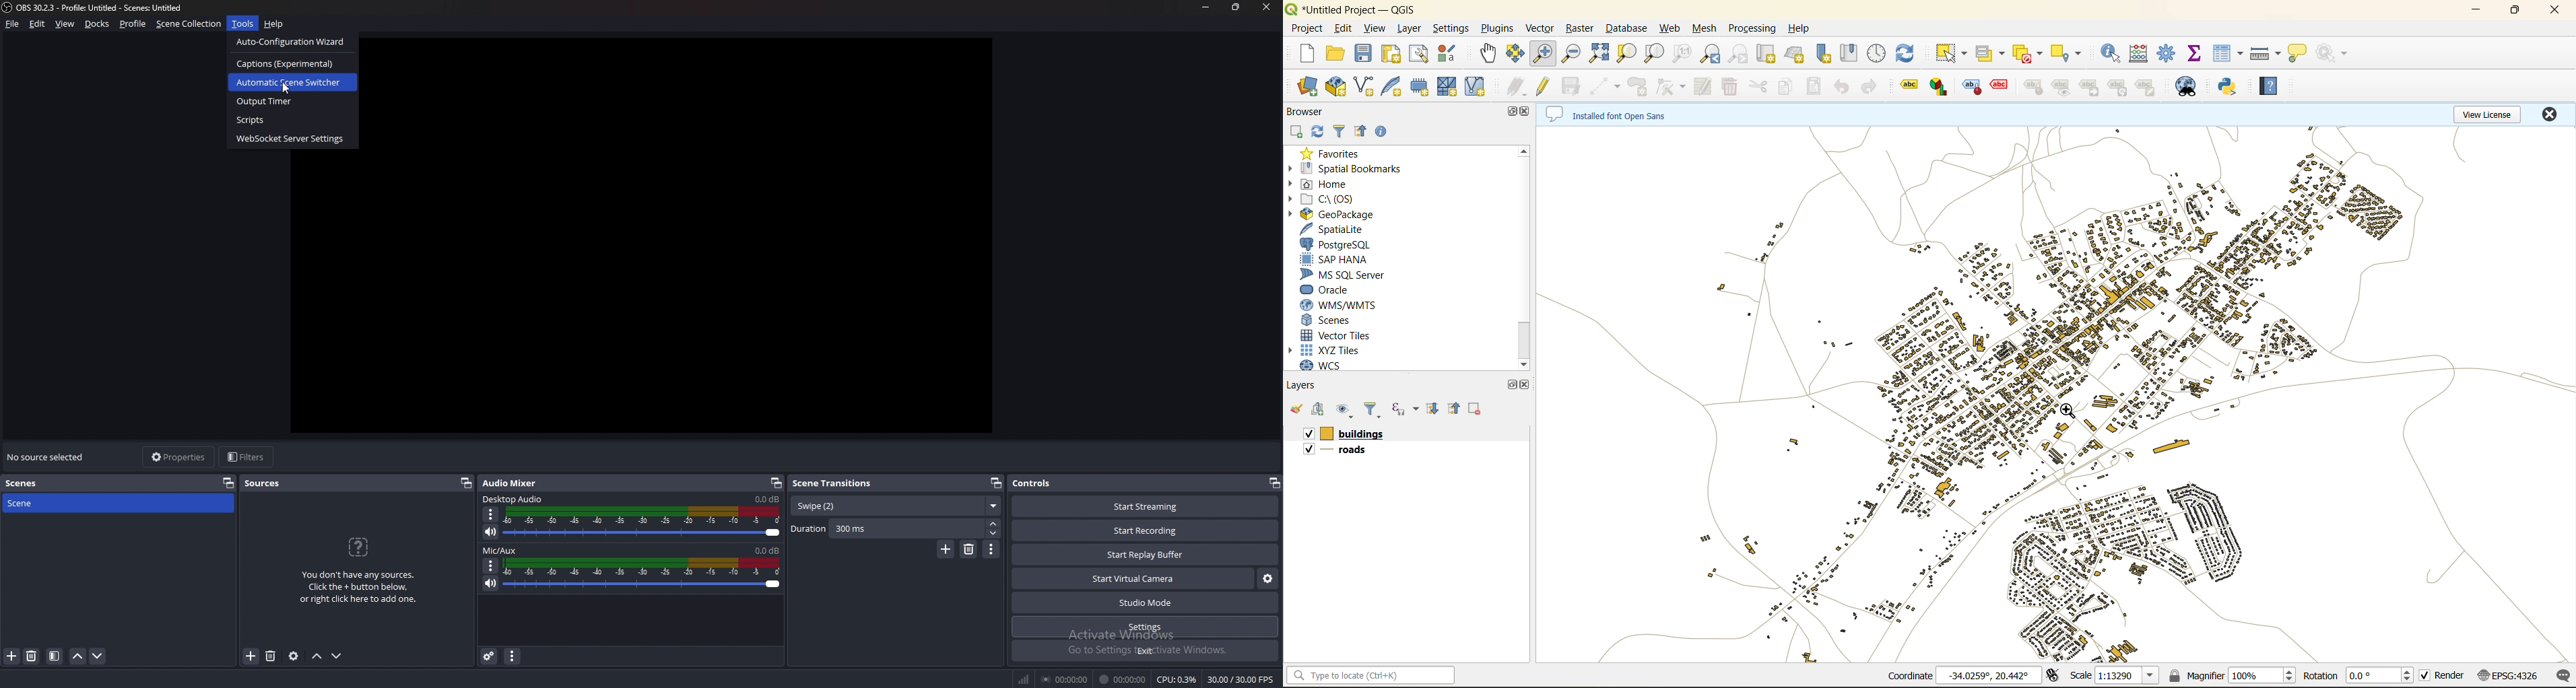 This screenshot has width=2576, height=700. What do you see at coordinates (98, 24) in the screenshot?
I see `docks` at bounding box center [98, 24].